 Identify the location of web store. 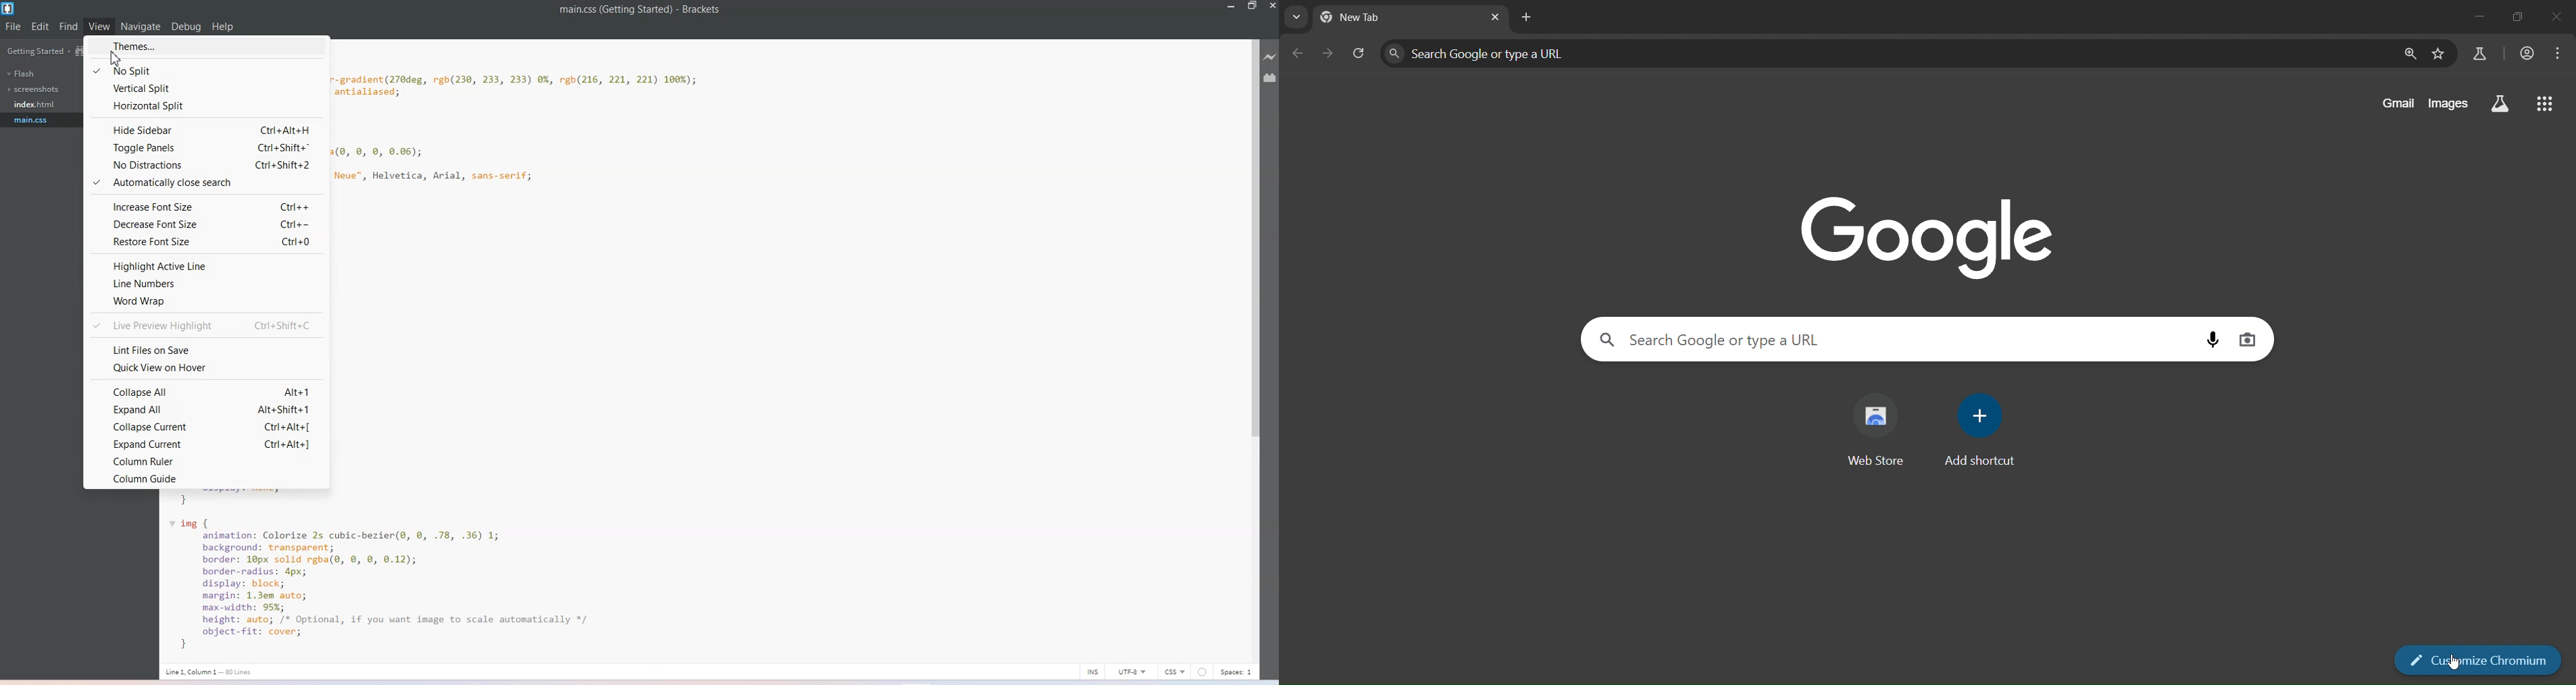
(1875, 428).